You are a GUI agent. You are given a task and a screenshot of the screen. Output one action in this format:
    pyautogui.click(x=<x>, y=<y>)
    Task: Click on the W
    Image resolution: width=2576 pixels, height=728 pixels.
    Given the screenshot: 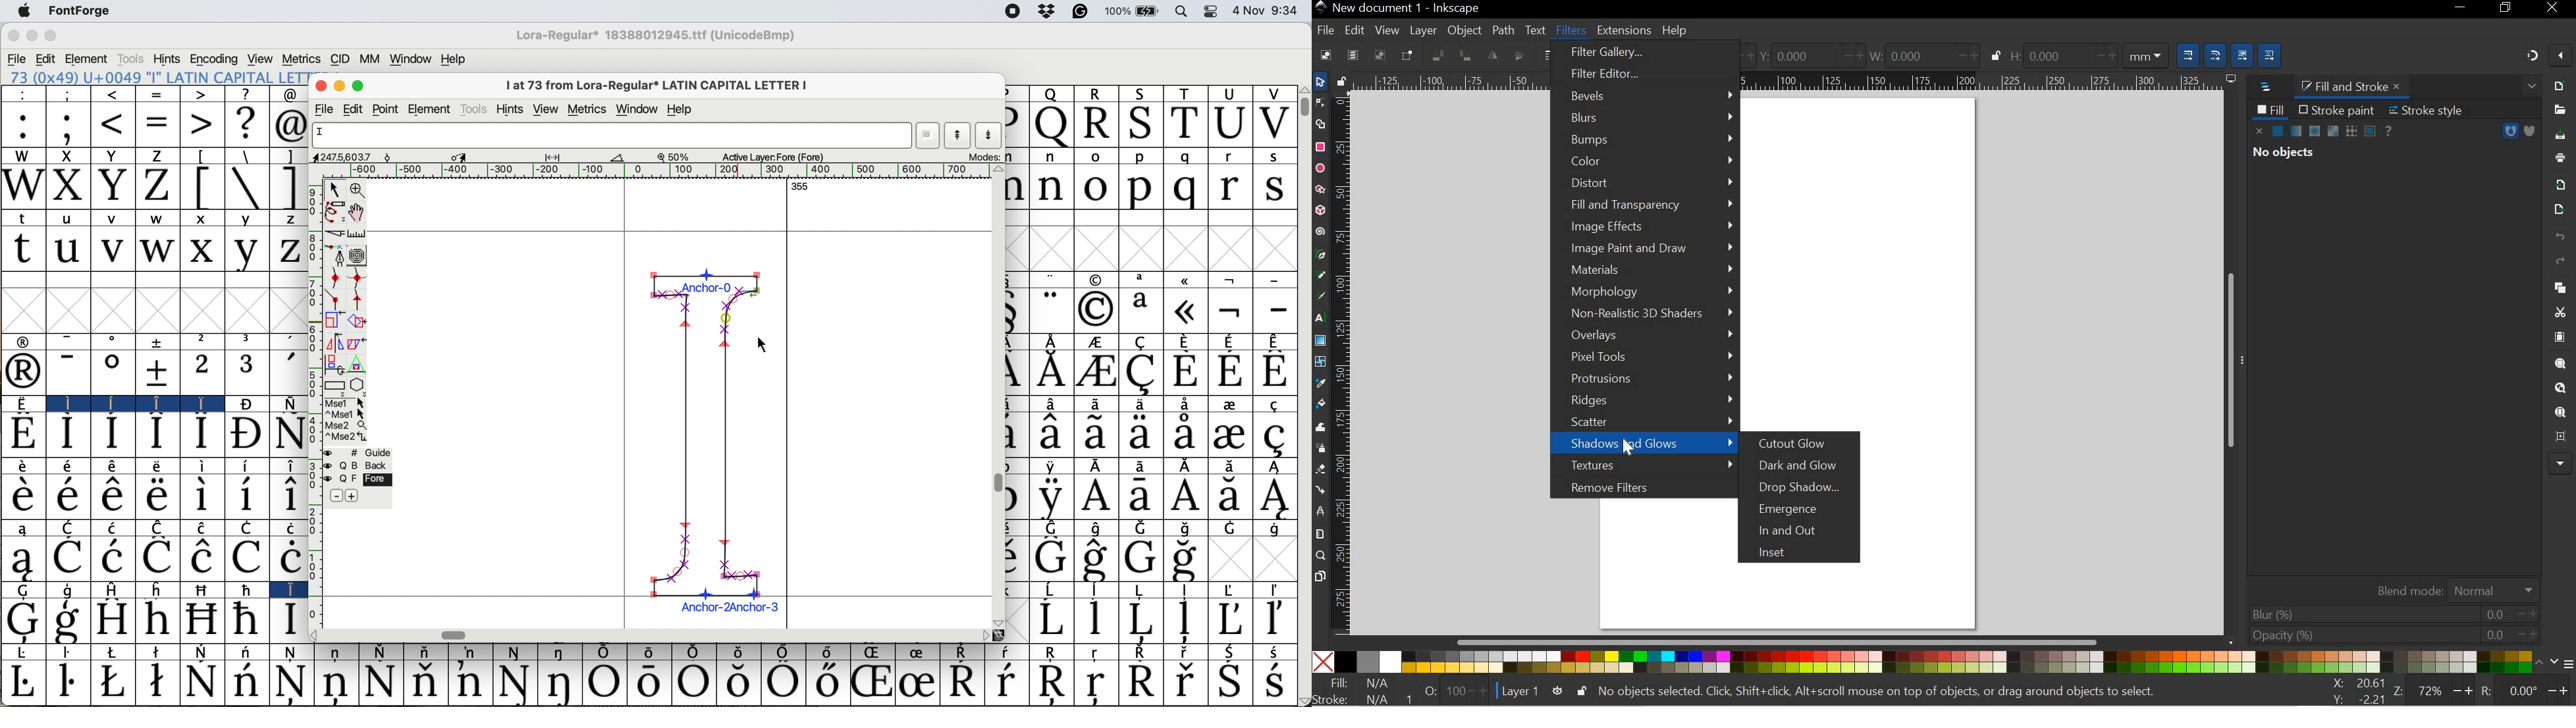 What is the action you would take?
    pyautogui.click(x=22, y=156)
    